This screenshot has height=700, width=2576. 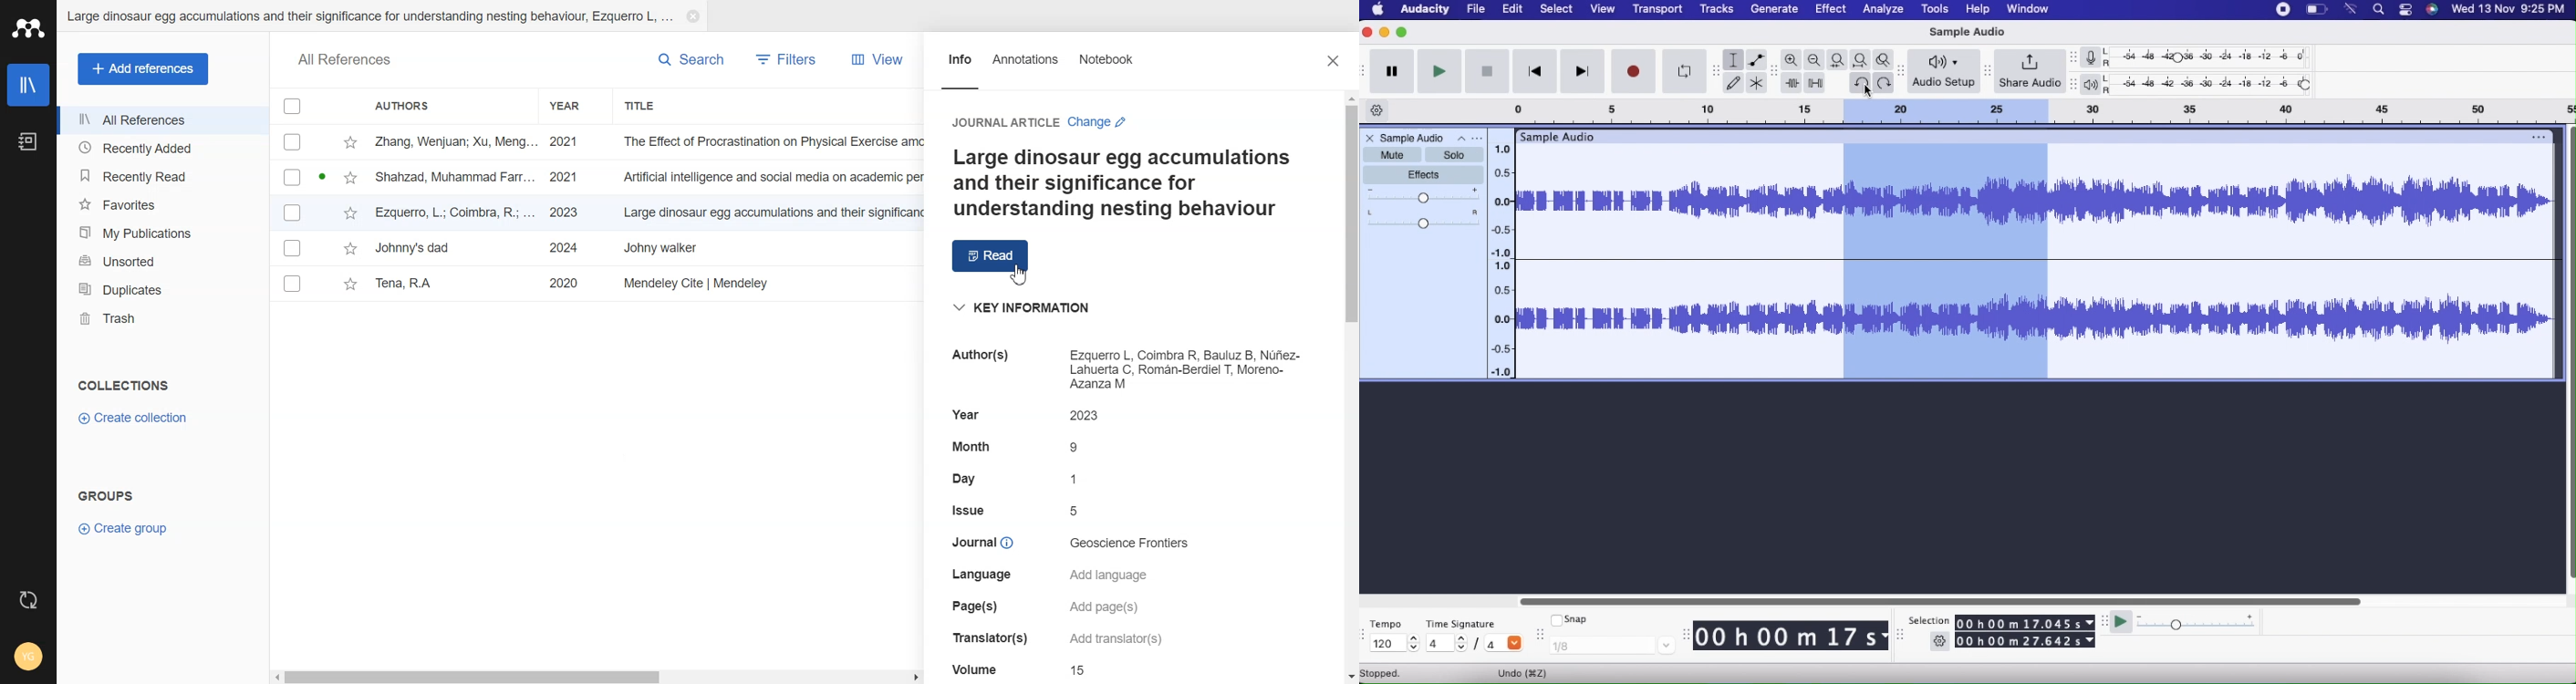 I want to click on Playback level, so click(x=2215, y=86).